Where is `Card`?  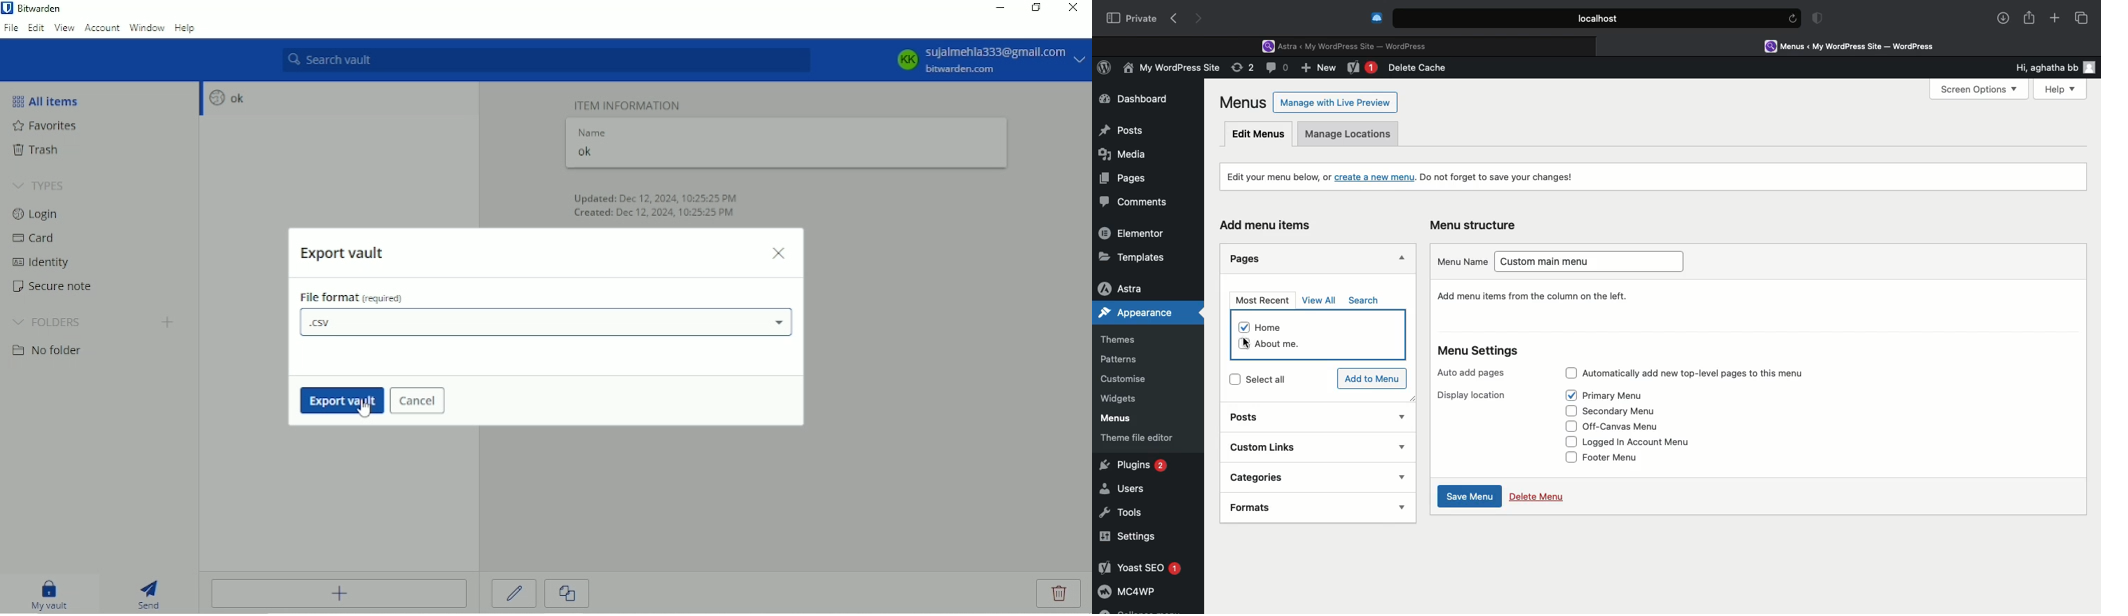
Card is located at coordinates (38, 240).